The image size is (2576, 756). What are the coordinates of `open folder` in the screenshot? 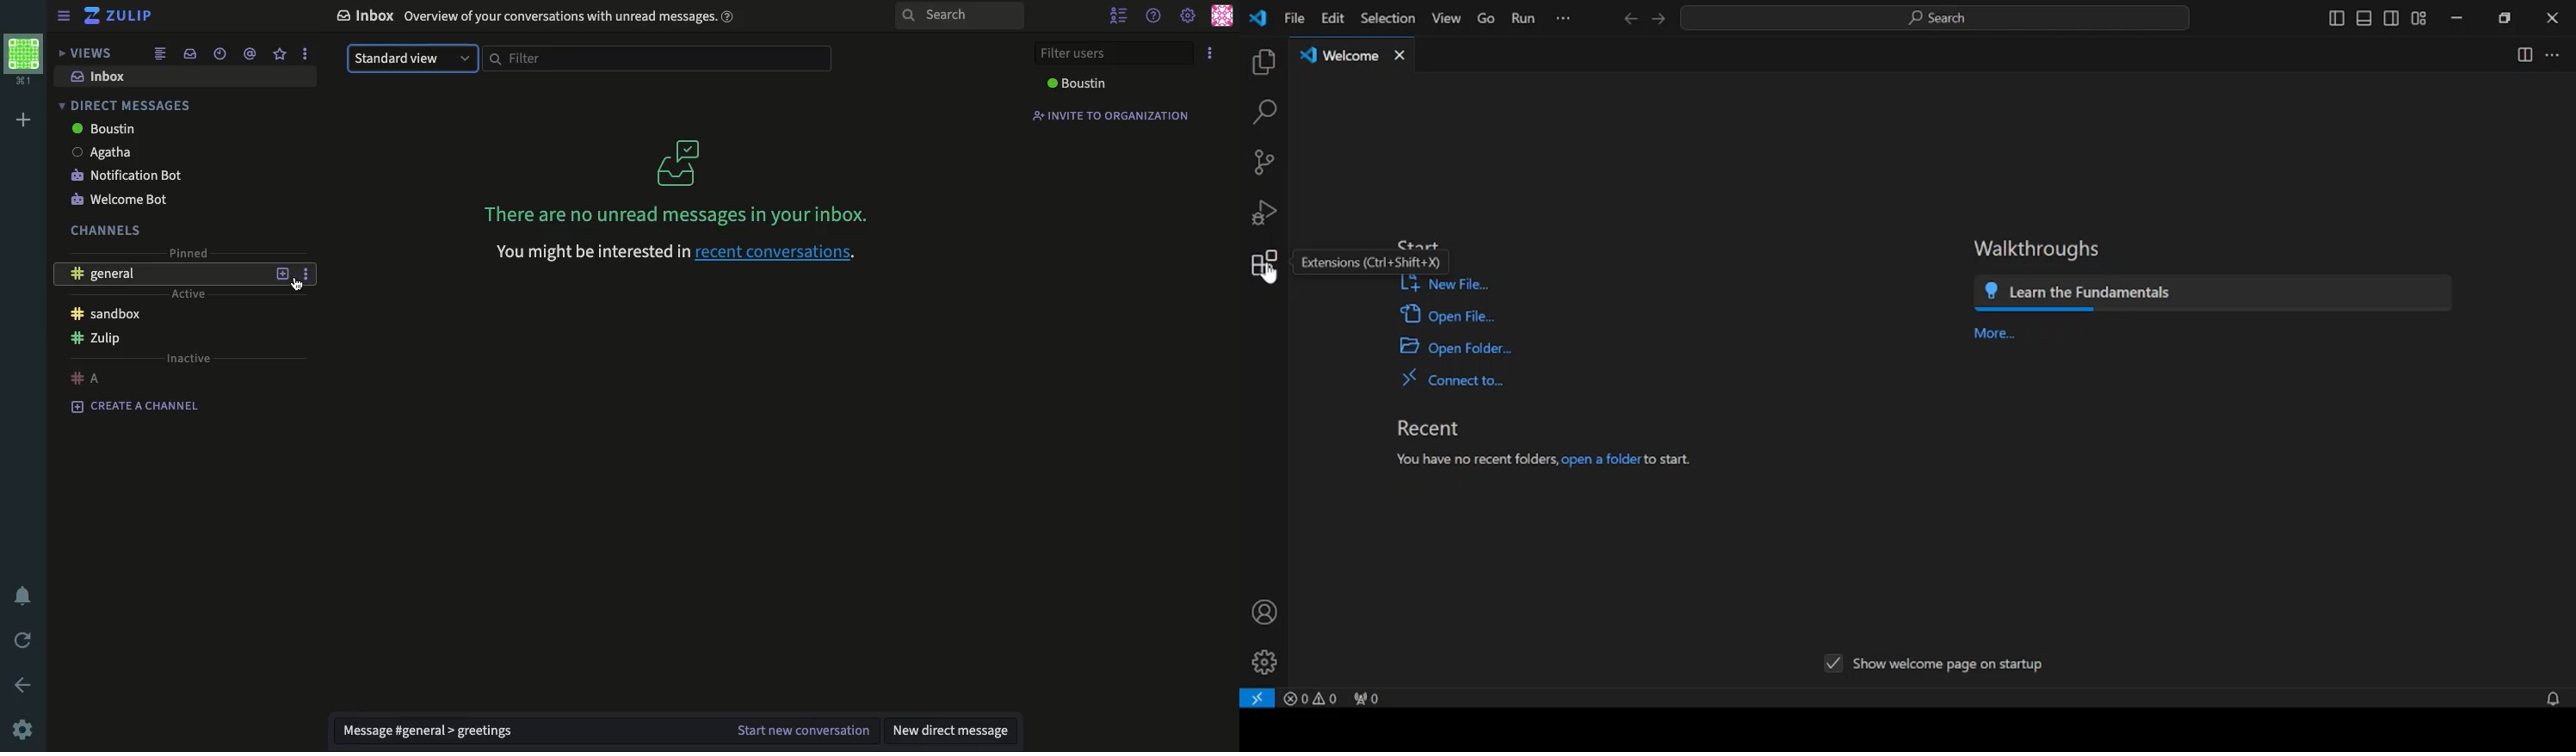 It's located at (1450, 347).